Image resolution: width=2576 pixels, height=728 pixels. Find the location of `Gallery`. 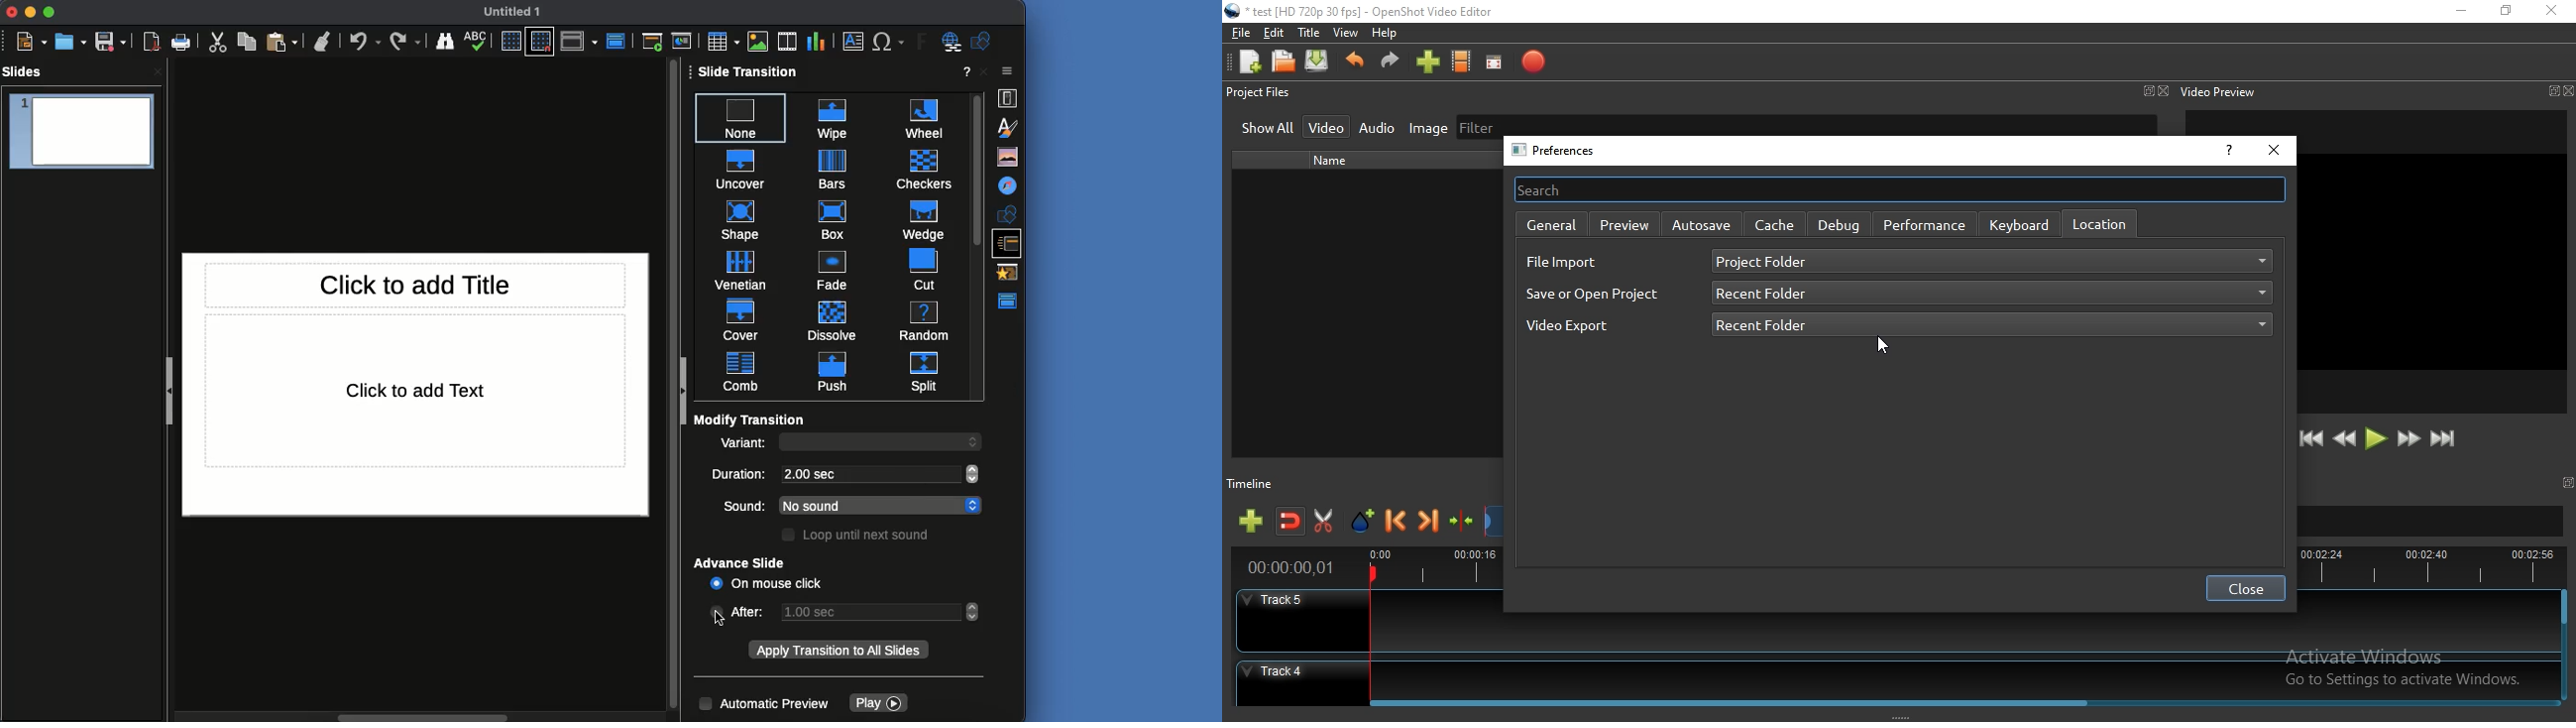

Gallery is located at coordinates (1009, 158).